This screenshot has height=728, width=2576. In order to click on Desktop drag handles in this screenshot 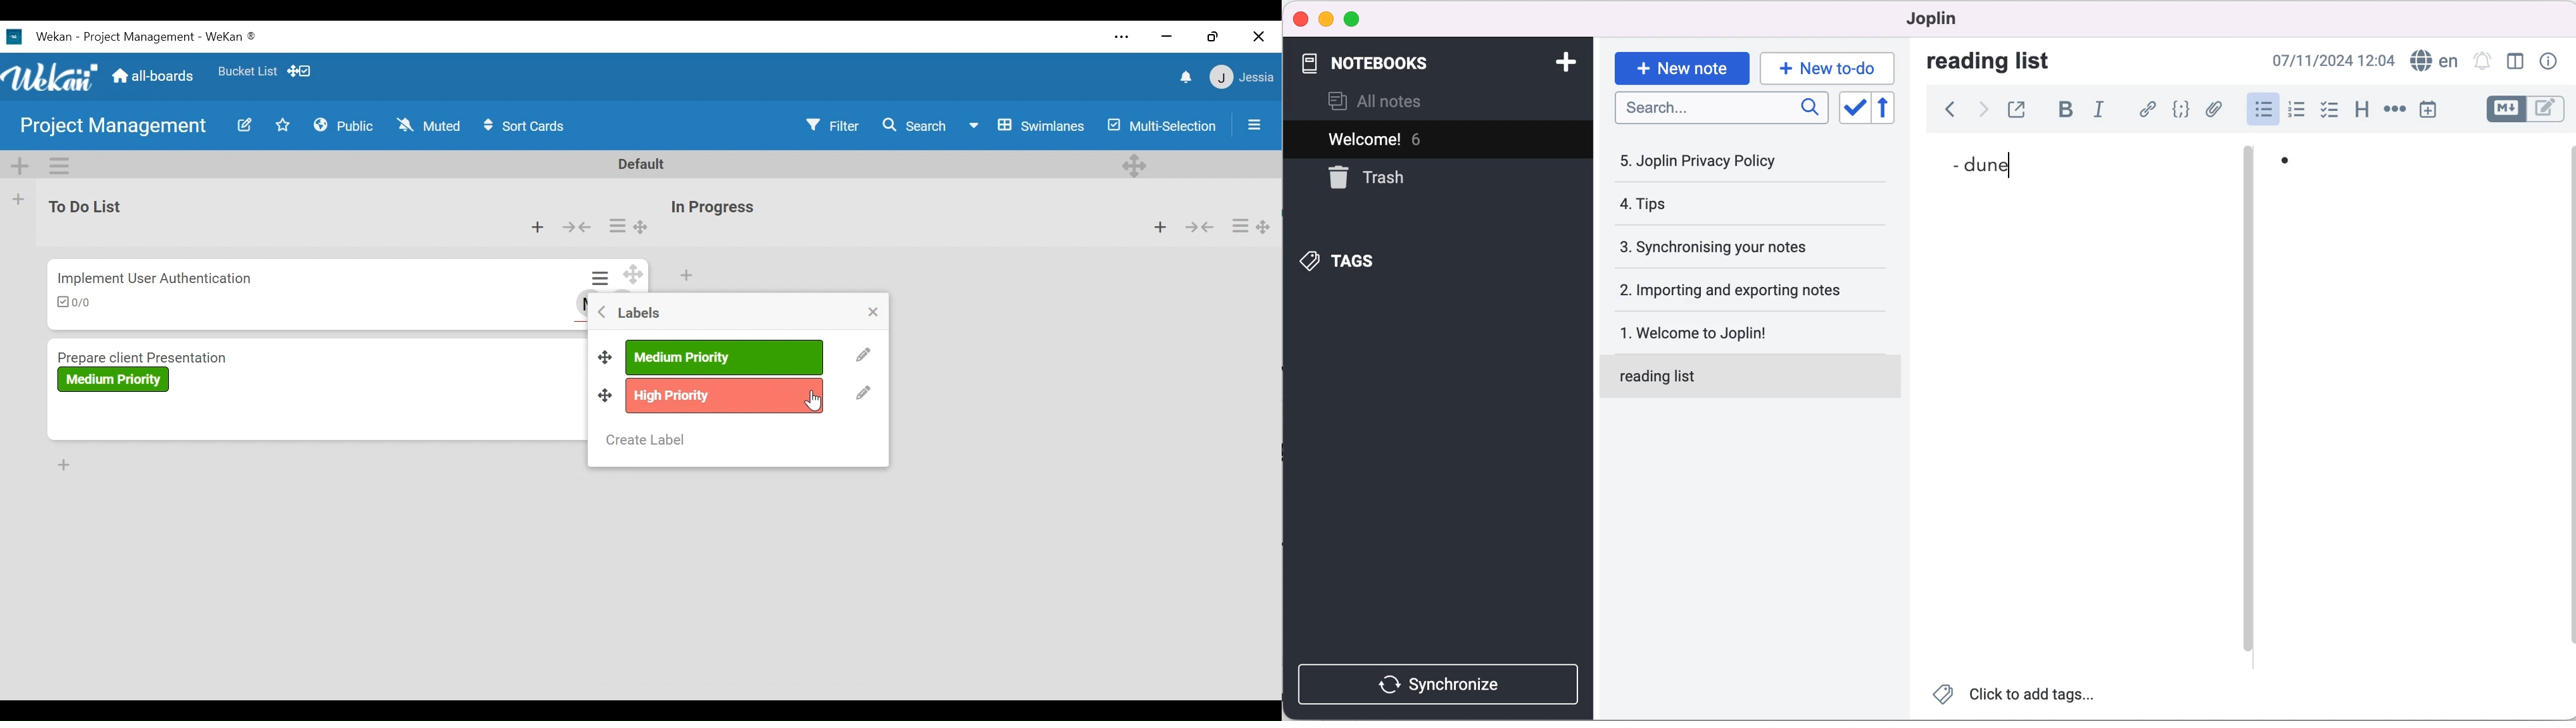, I will do `click(1267, 226)`.